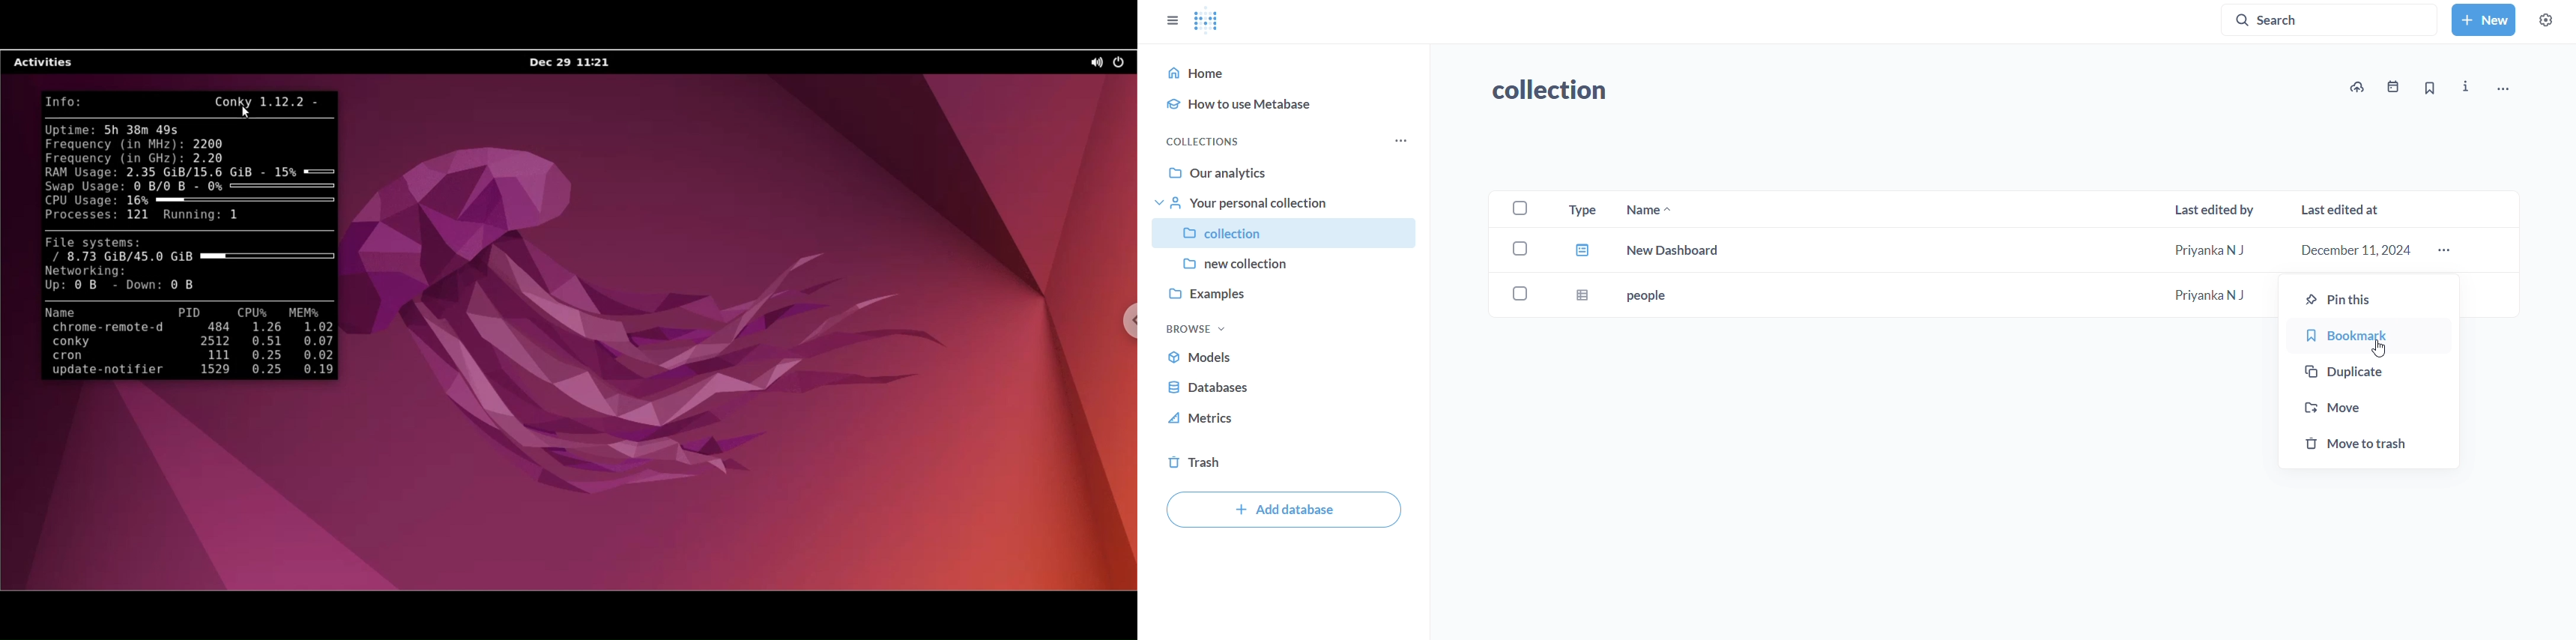  What do you see at coordinates (2392, 87) in the screenshot?
I see `events` at bounding box center [2392, 87].